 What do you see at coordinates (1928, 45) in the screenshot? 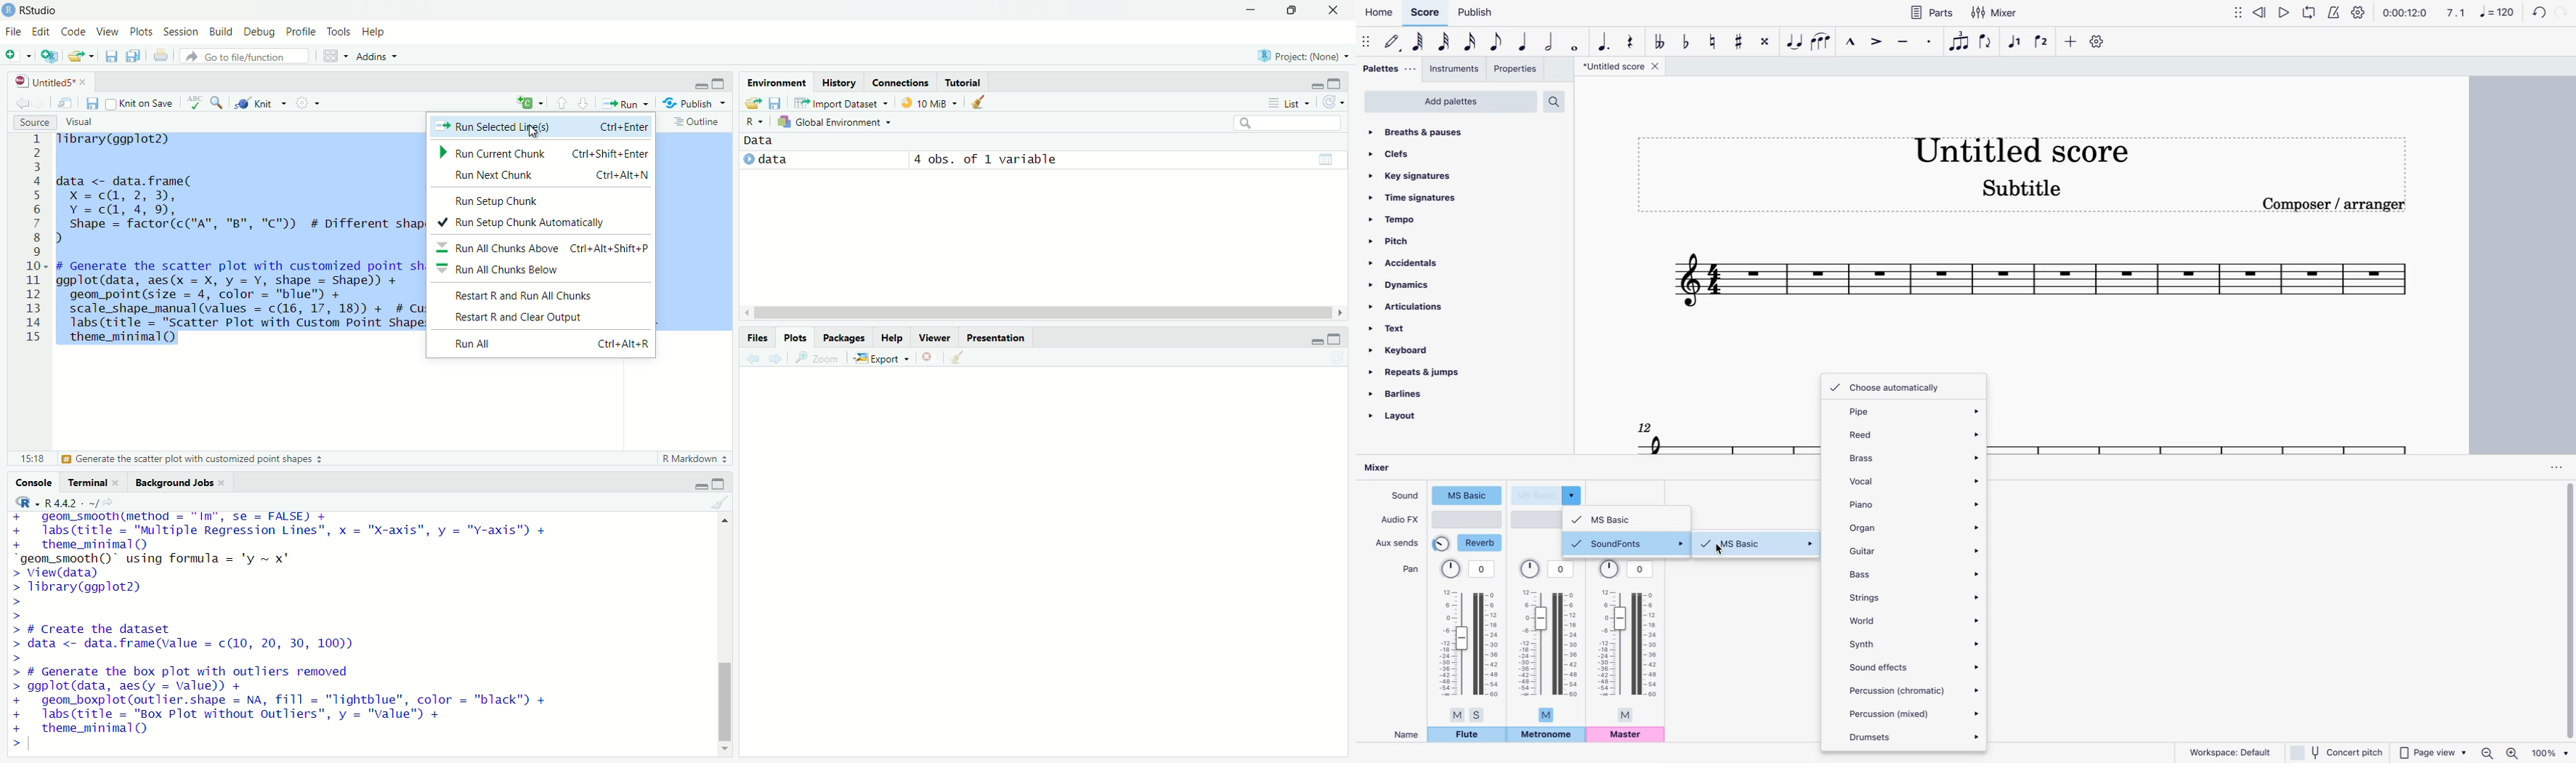
I see `staccato` at bounding box center [1928, 45].